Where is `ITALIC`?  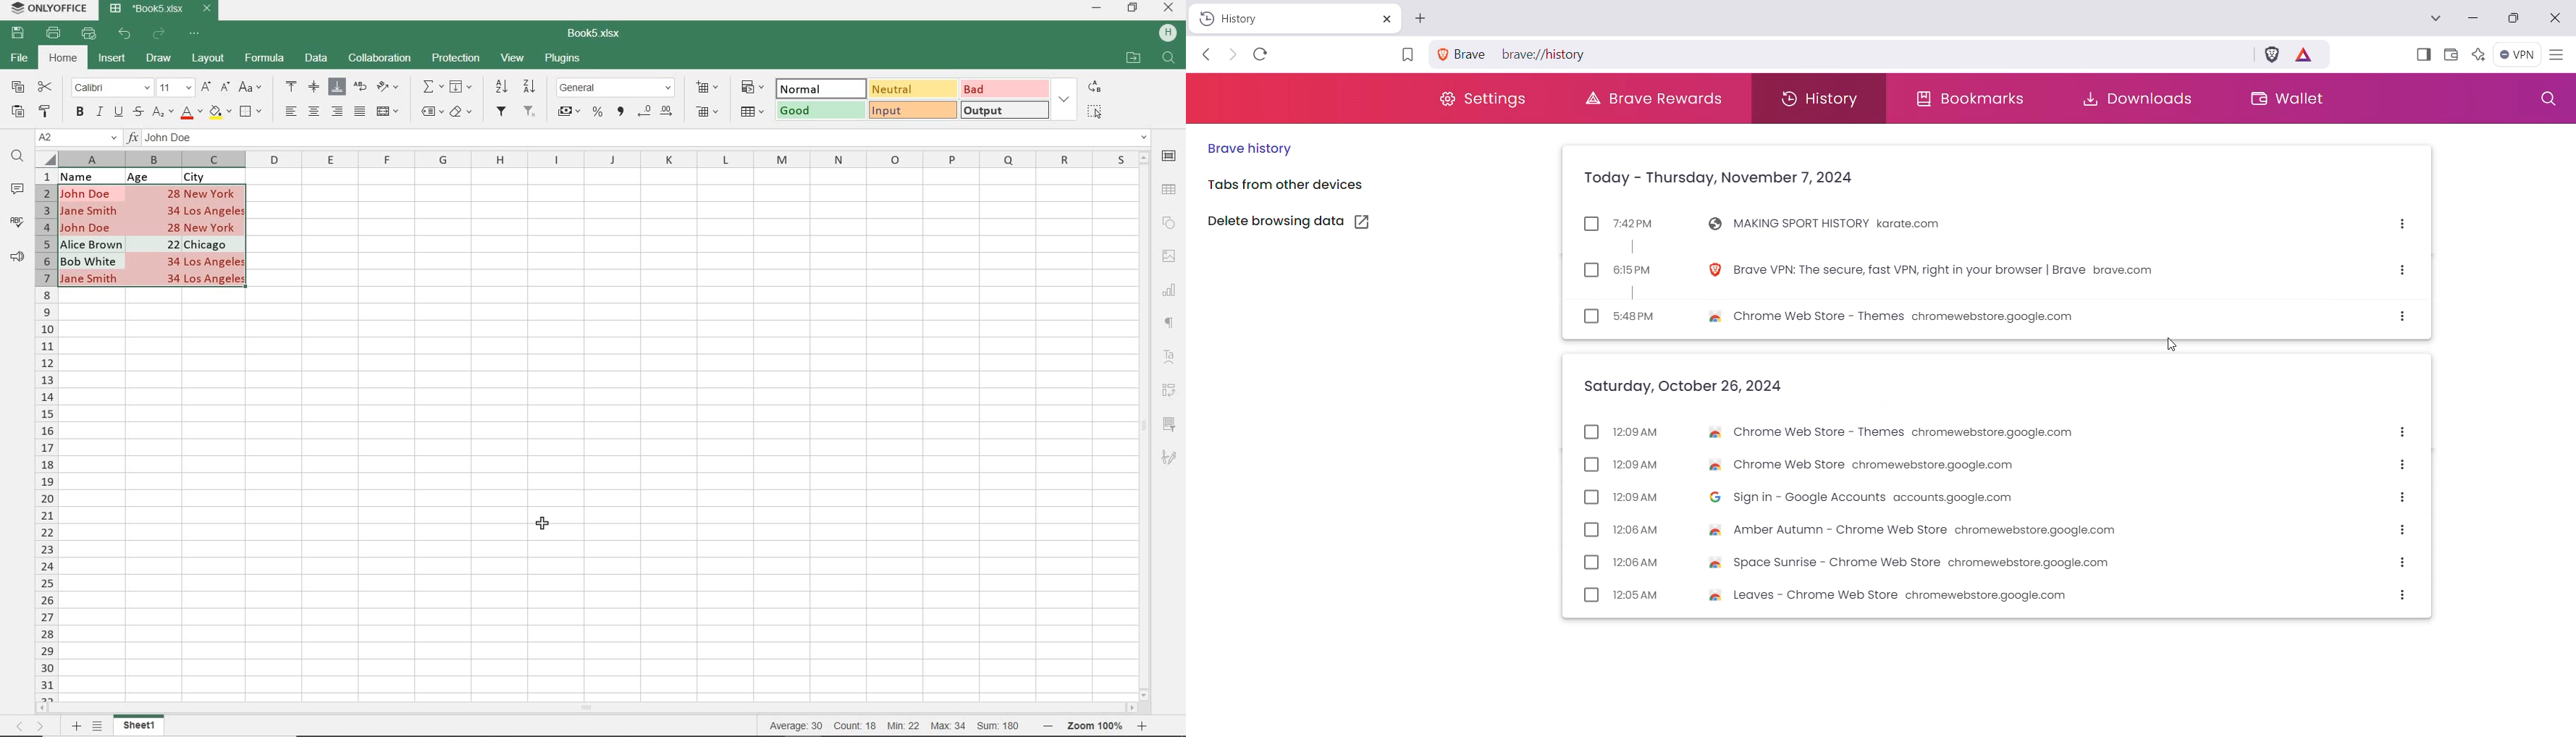 ITALIC is located at coordinates (99, 111).